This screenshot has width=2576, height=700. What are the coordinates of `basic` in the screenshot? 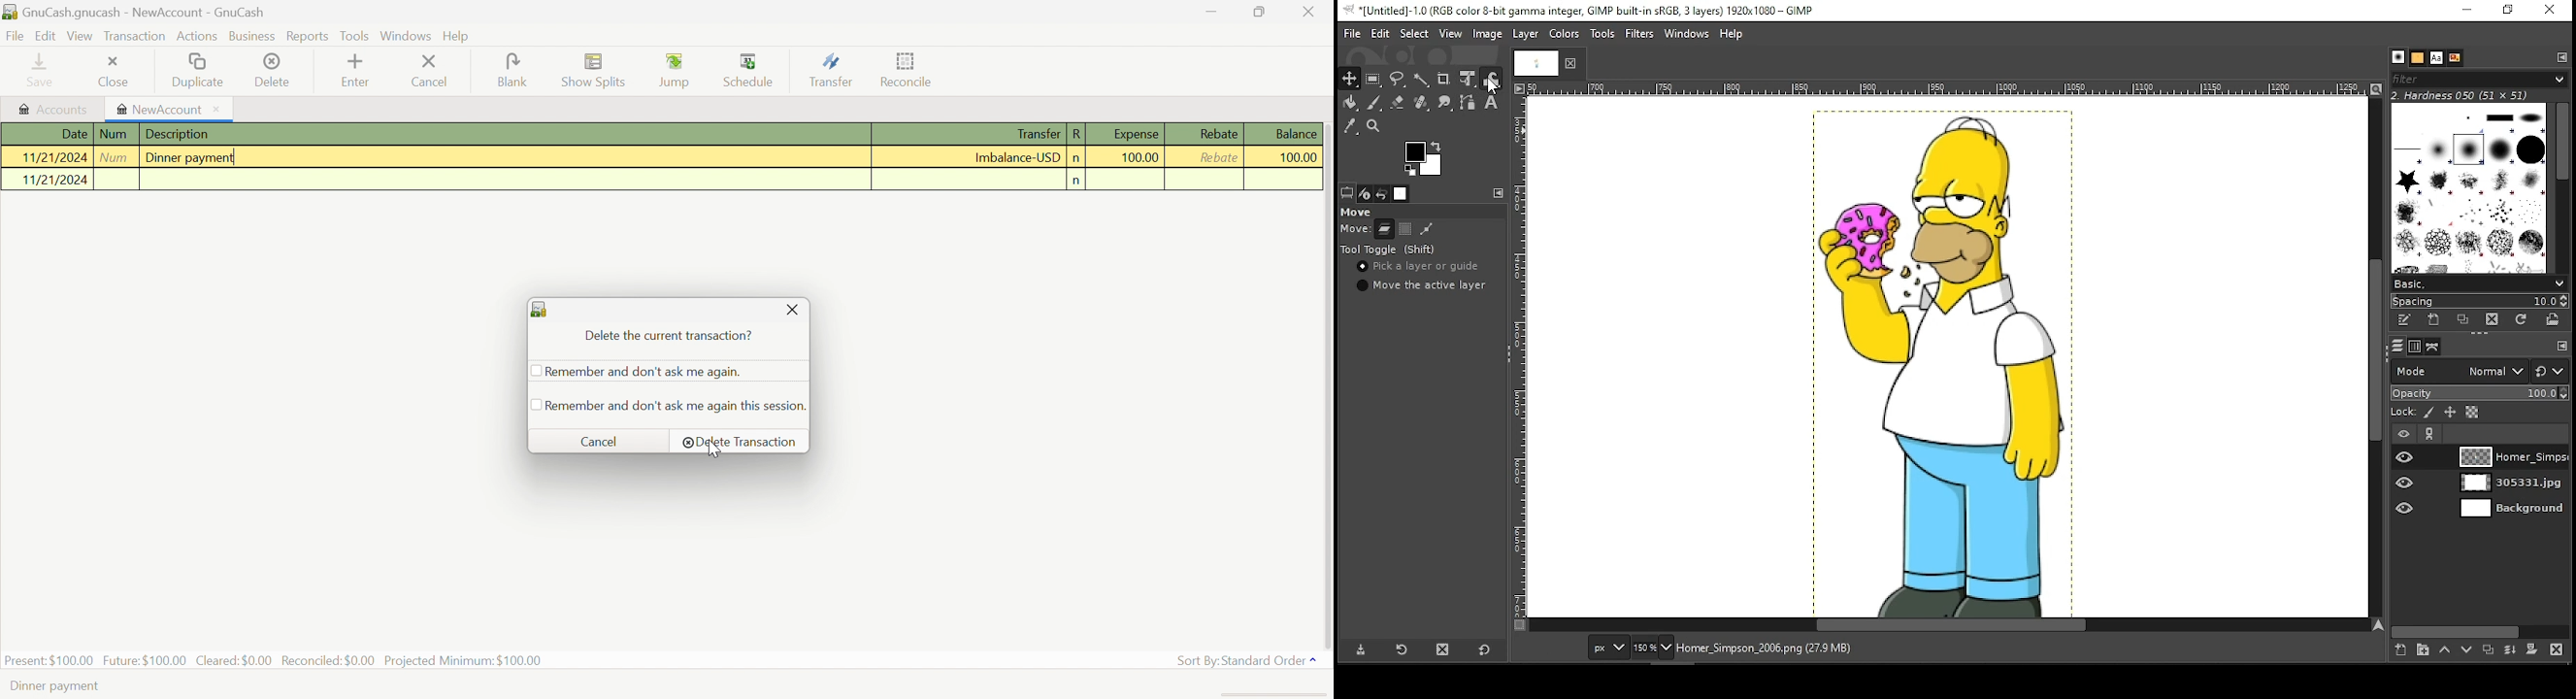 It's located at (2480, 284).